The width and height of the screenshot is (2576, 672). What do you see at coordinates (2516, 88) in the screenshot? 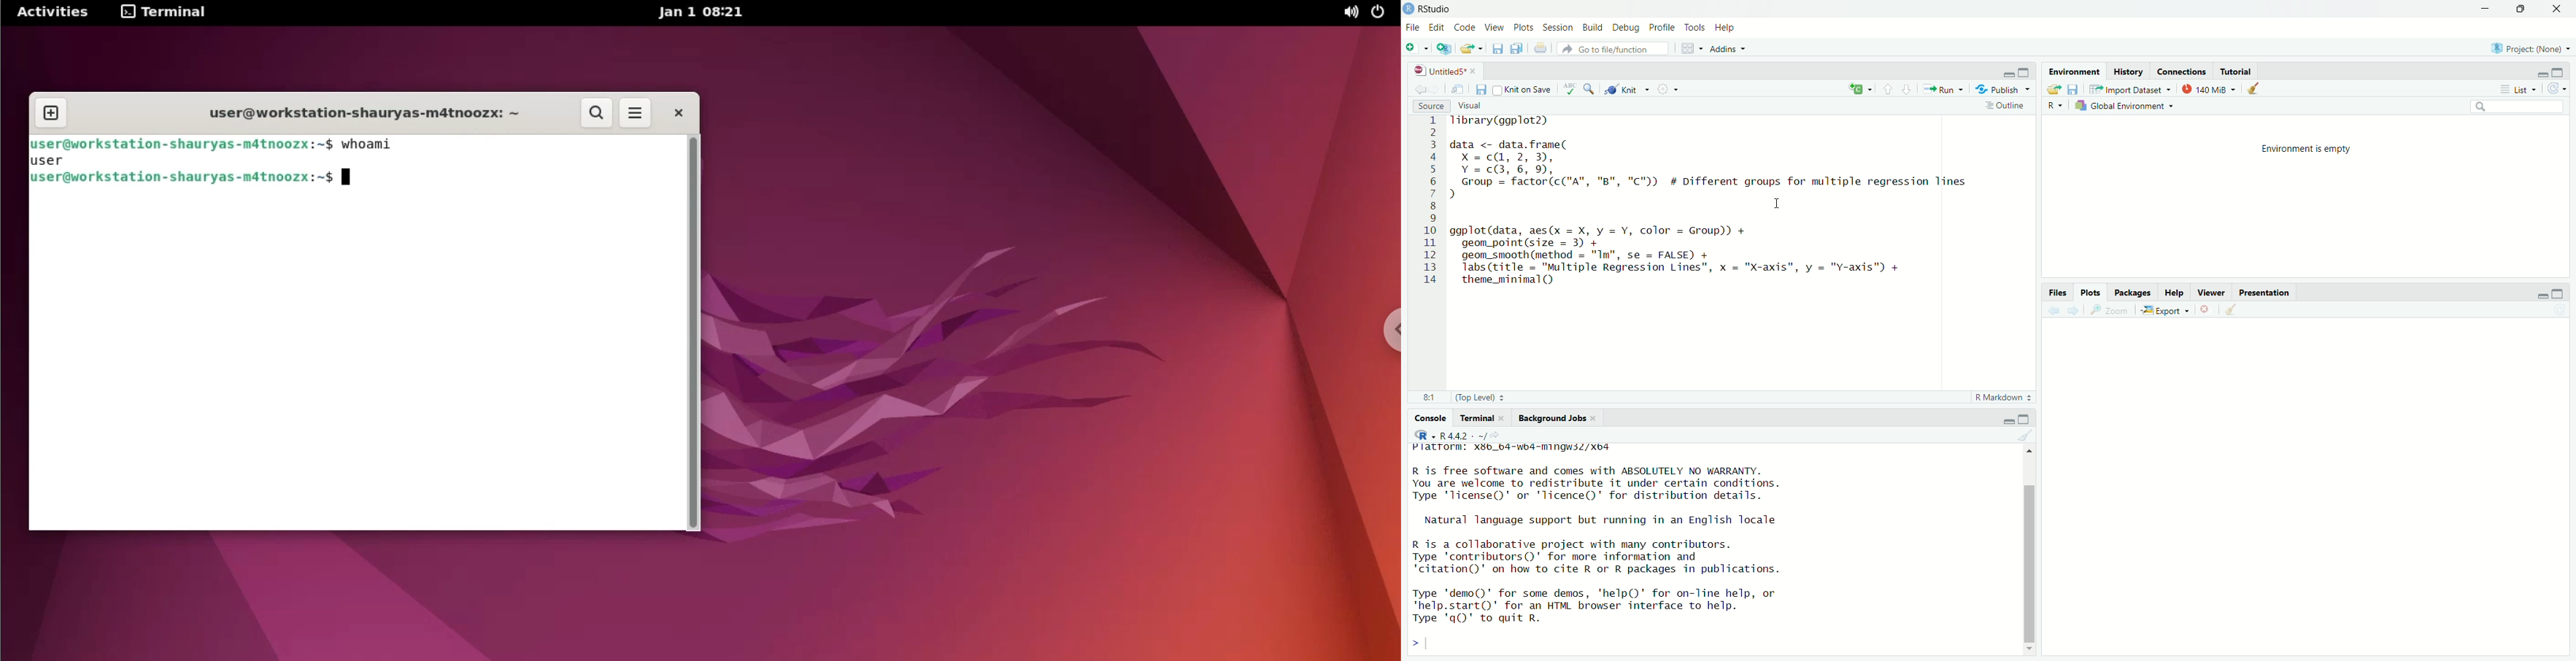
I see `List` at bounding box center [2516, 88].